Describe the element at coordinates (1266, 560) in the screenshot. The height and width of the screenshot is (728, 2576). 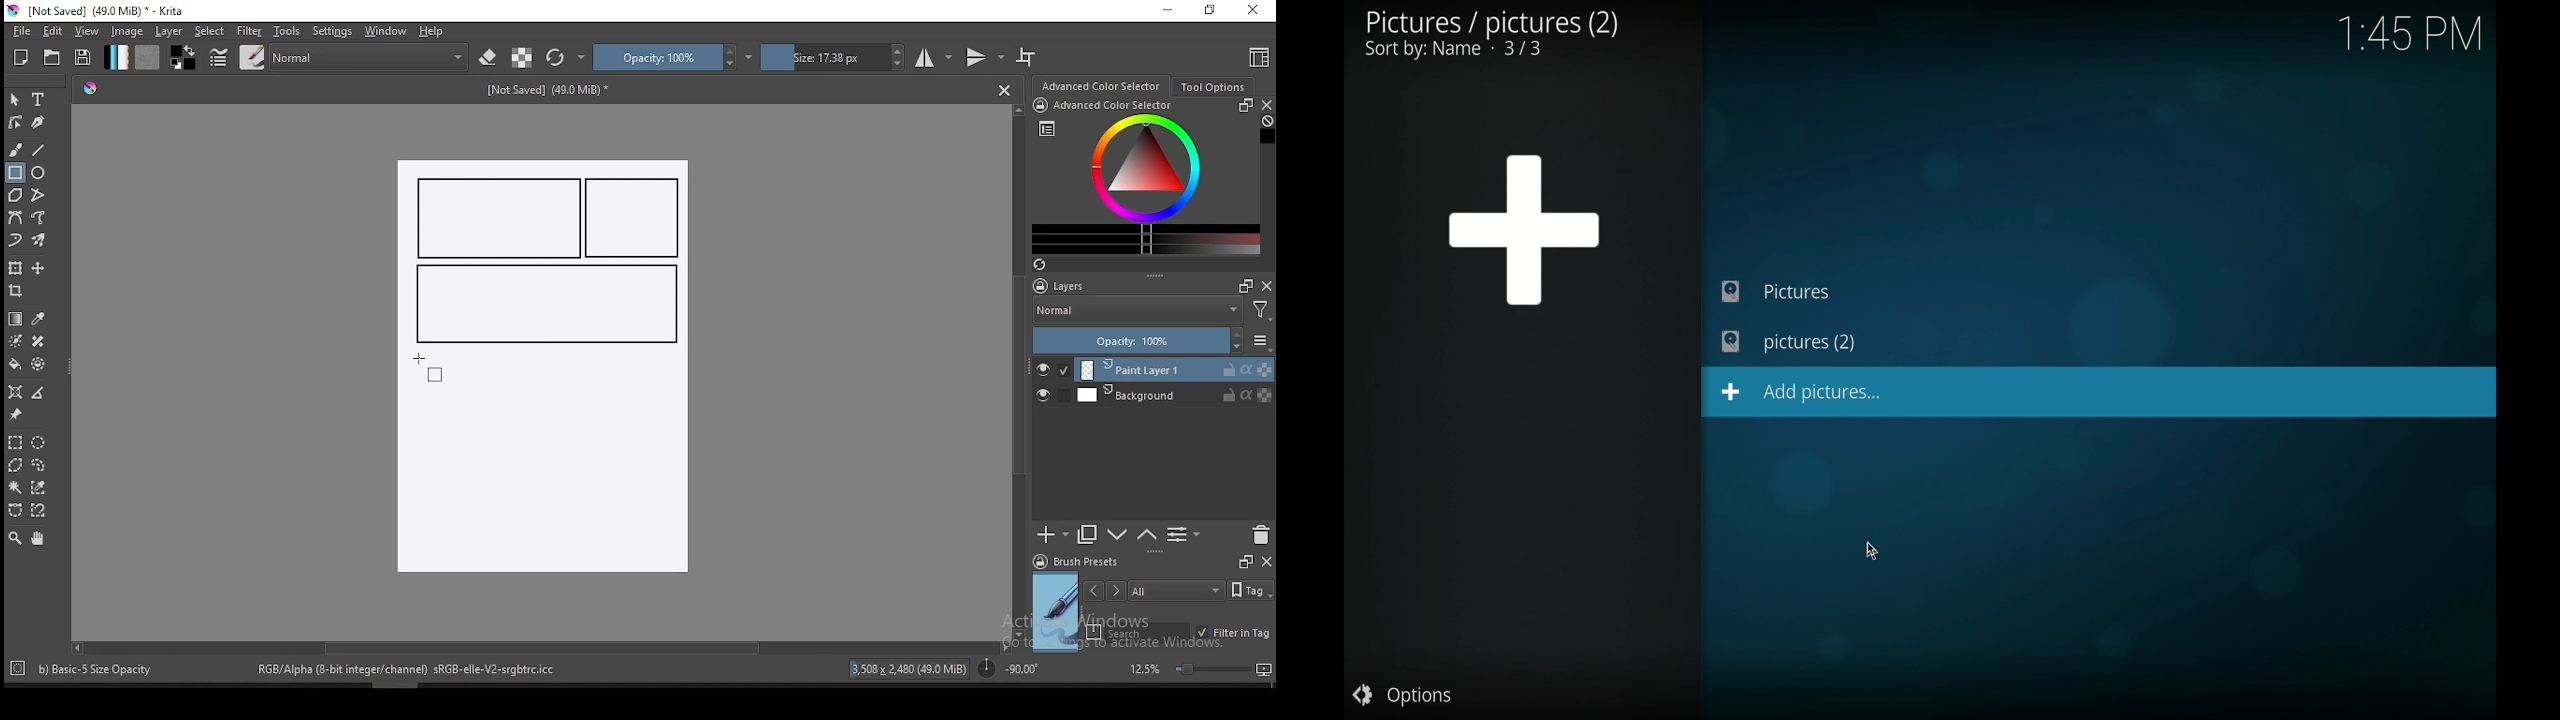
I see `close docker` at that location.